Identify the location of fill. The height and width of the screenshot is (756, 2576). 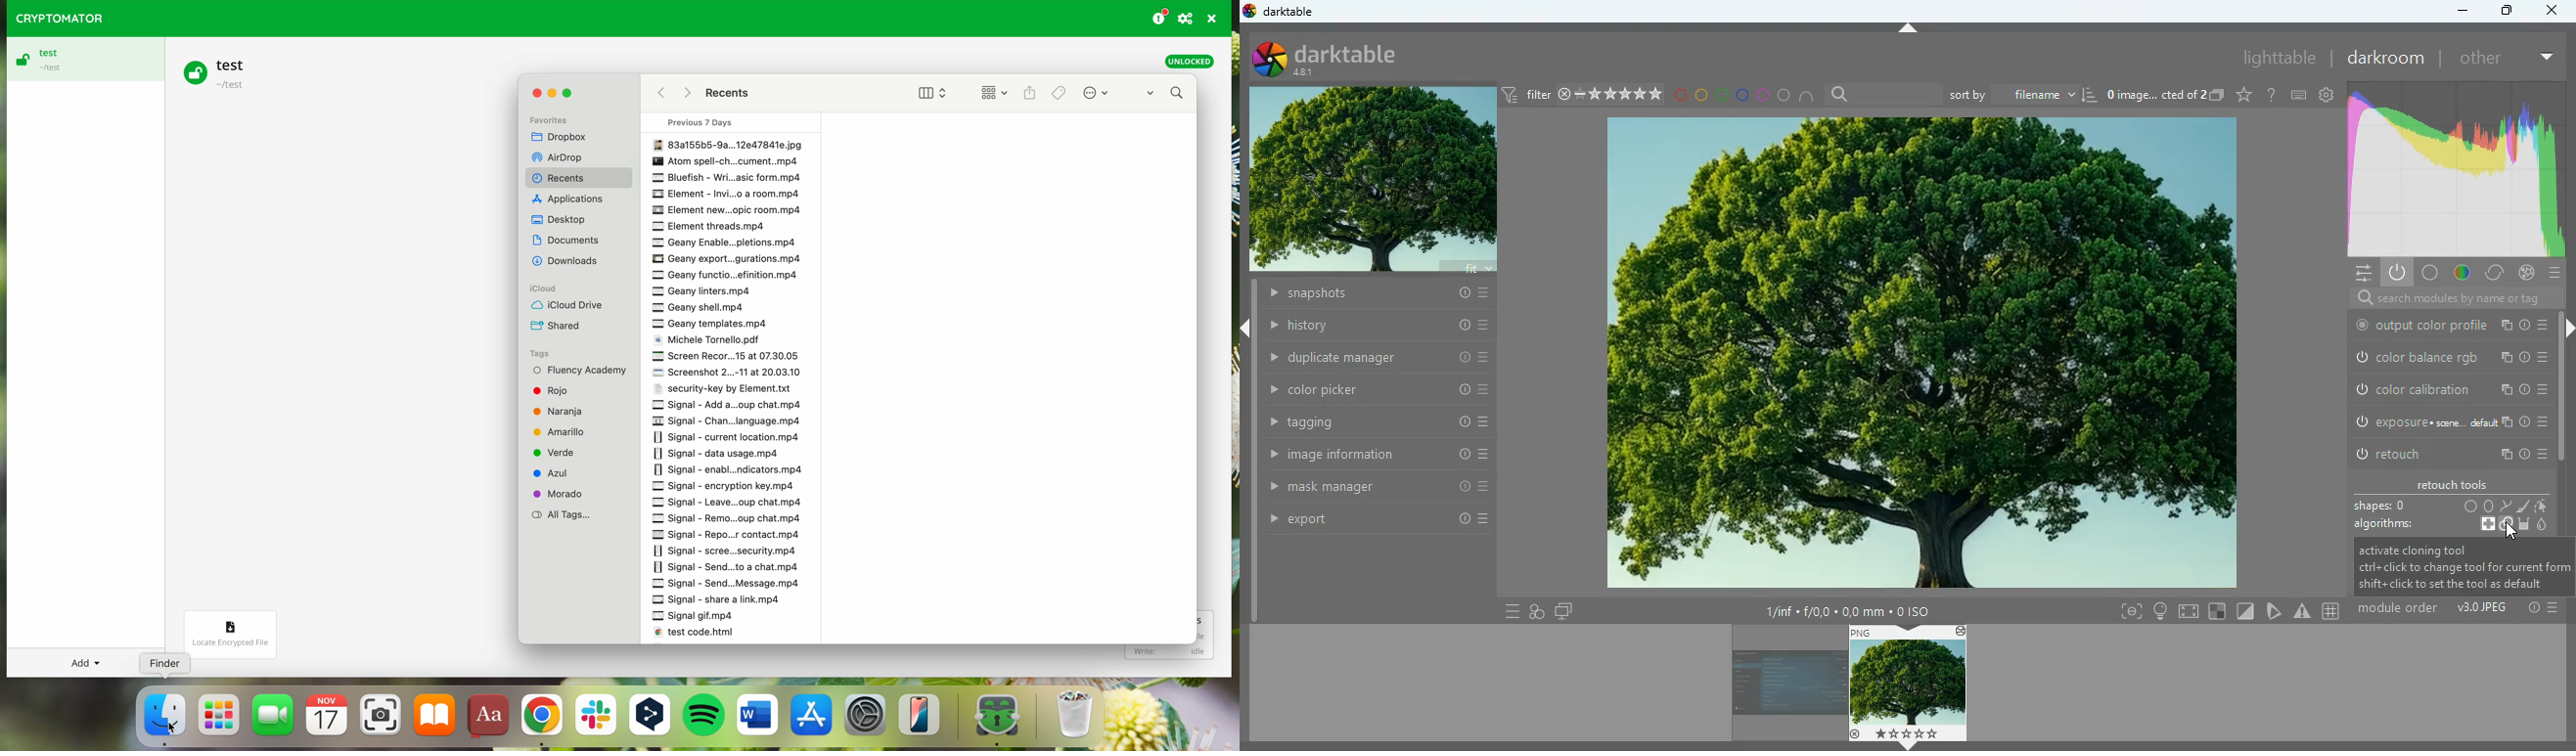
(2524, 523).